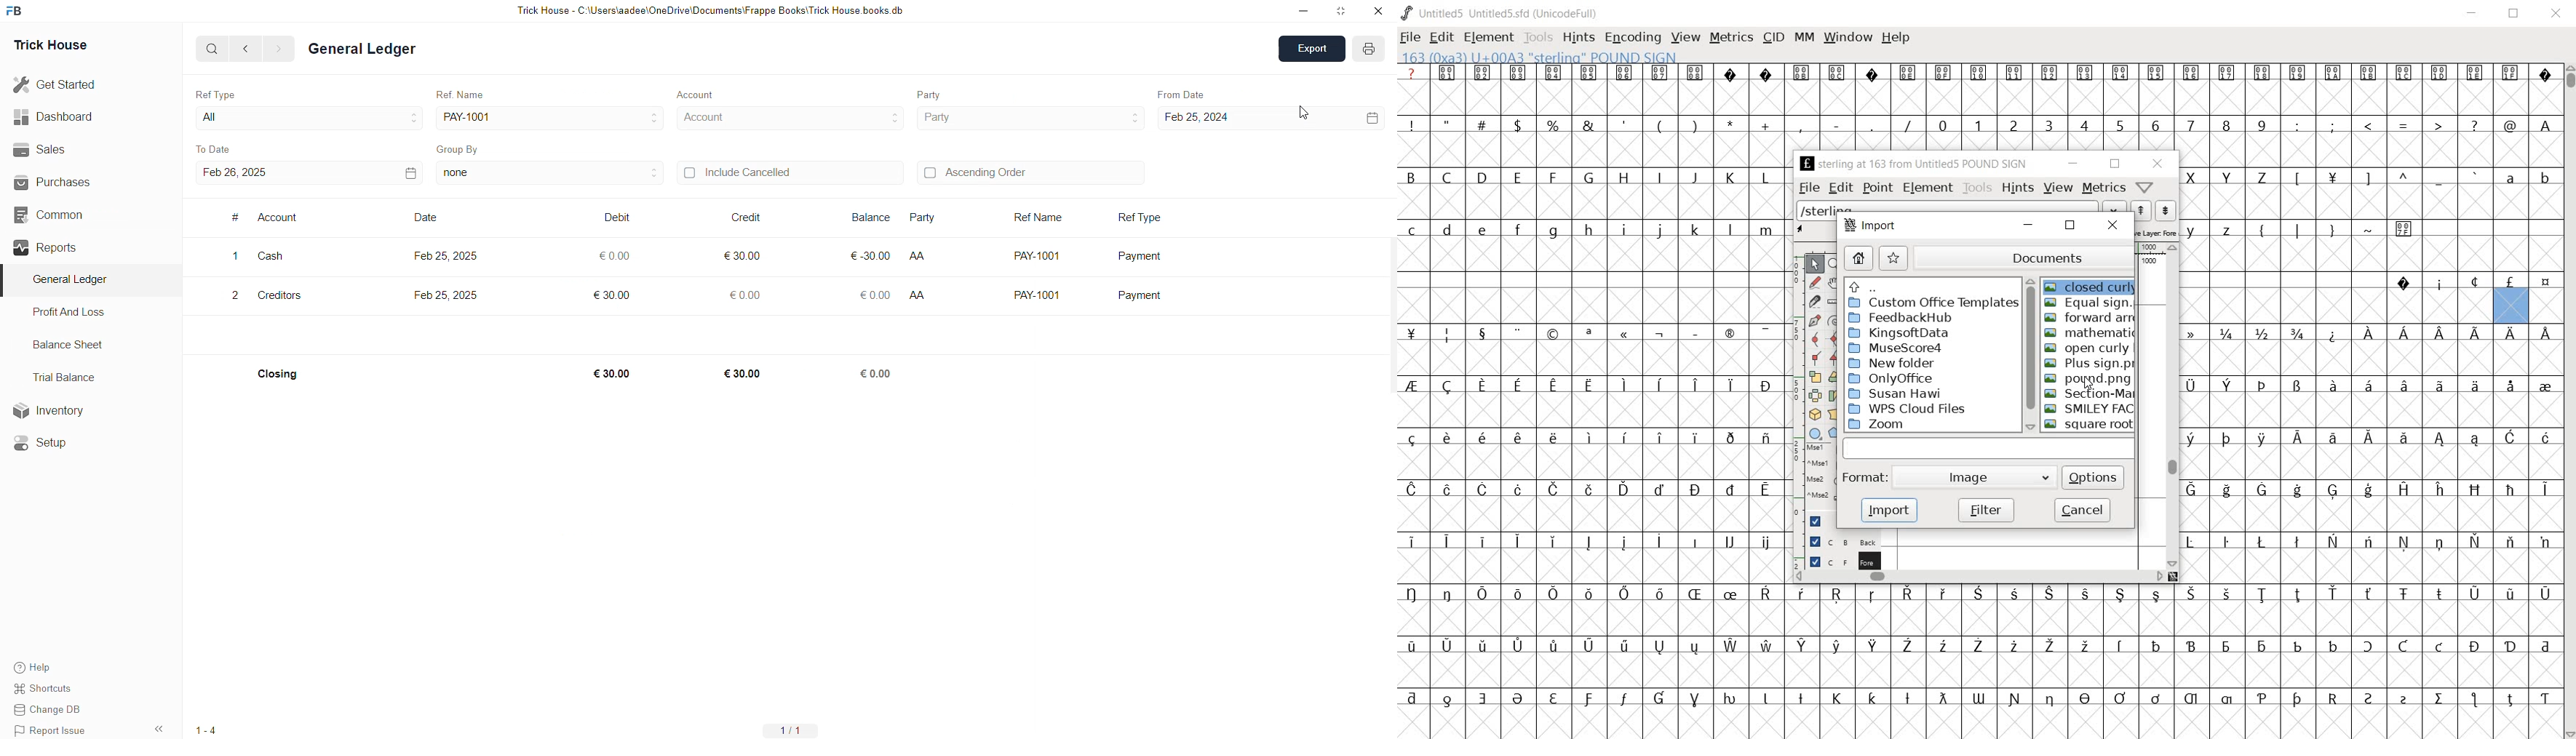 The width and height of the screenshot is (2576, 756). Describe the element at coordinates (2050, 595) in the screenshot. I see `Symbol` at that location.